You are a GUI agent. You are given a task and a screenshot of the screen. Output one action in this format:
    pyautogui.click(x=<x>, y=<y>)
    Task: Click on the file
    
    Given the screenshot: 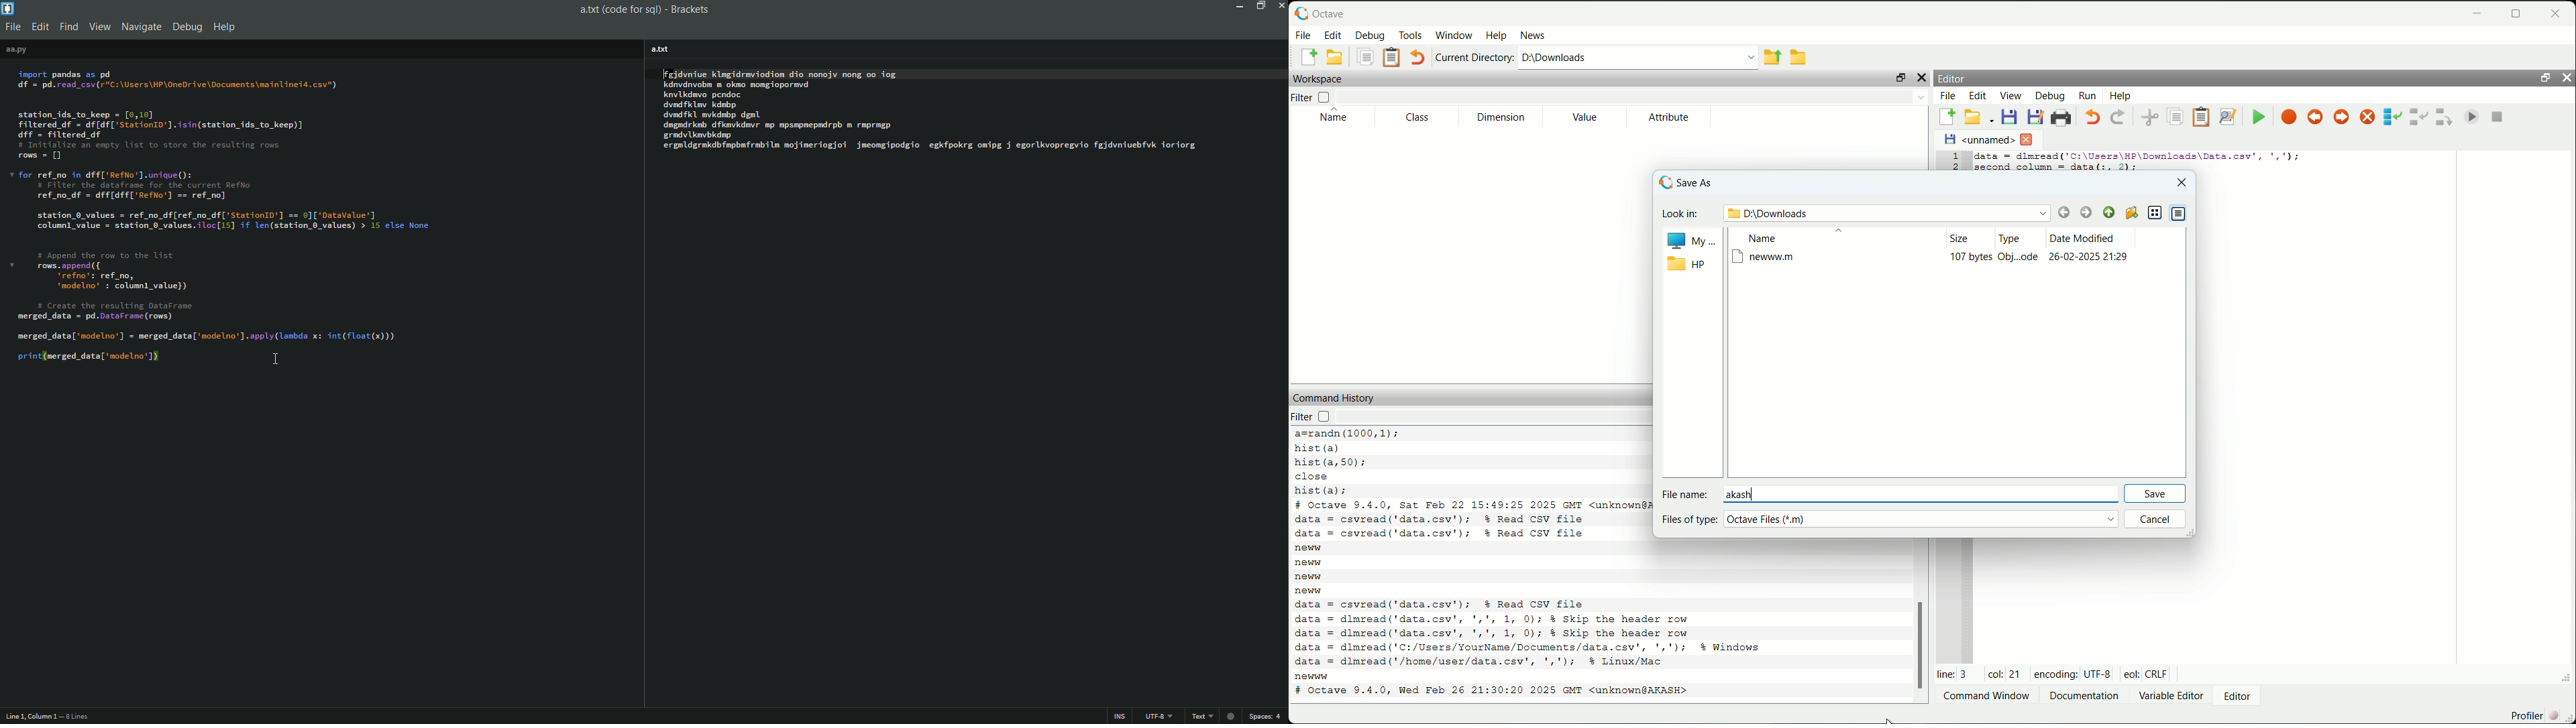 What is the action you would take?
    pyautogui.click(x=1946, y=97)
    